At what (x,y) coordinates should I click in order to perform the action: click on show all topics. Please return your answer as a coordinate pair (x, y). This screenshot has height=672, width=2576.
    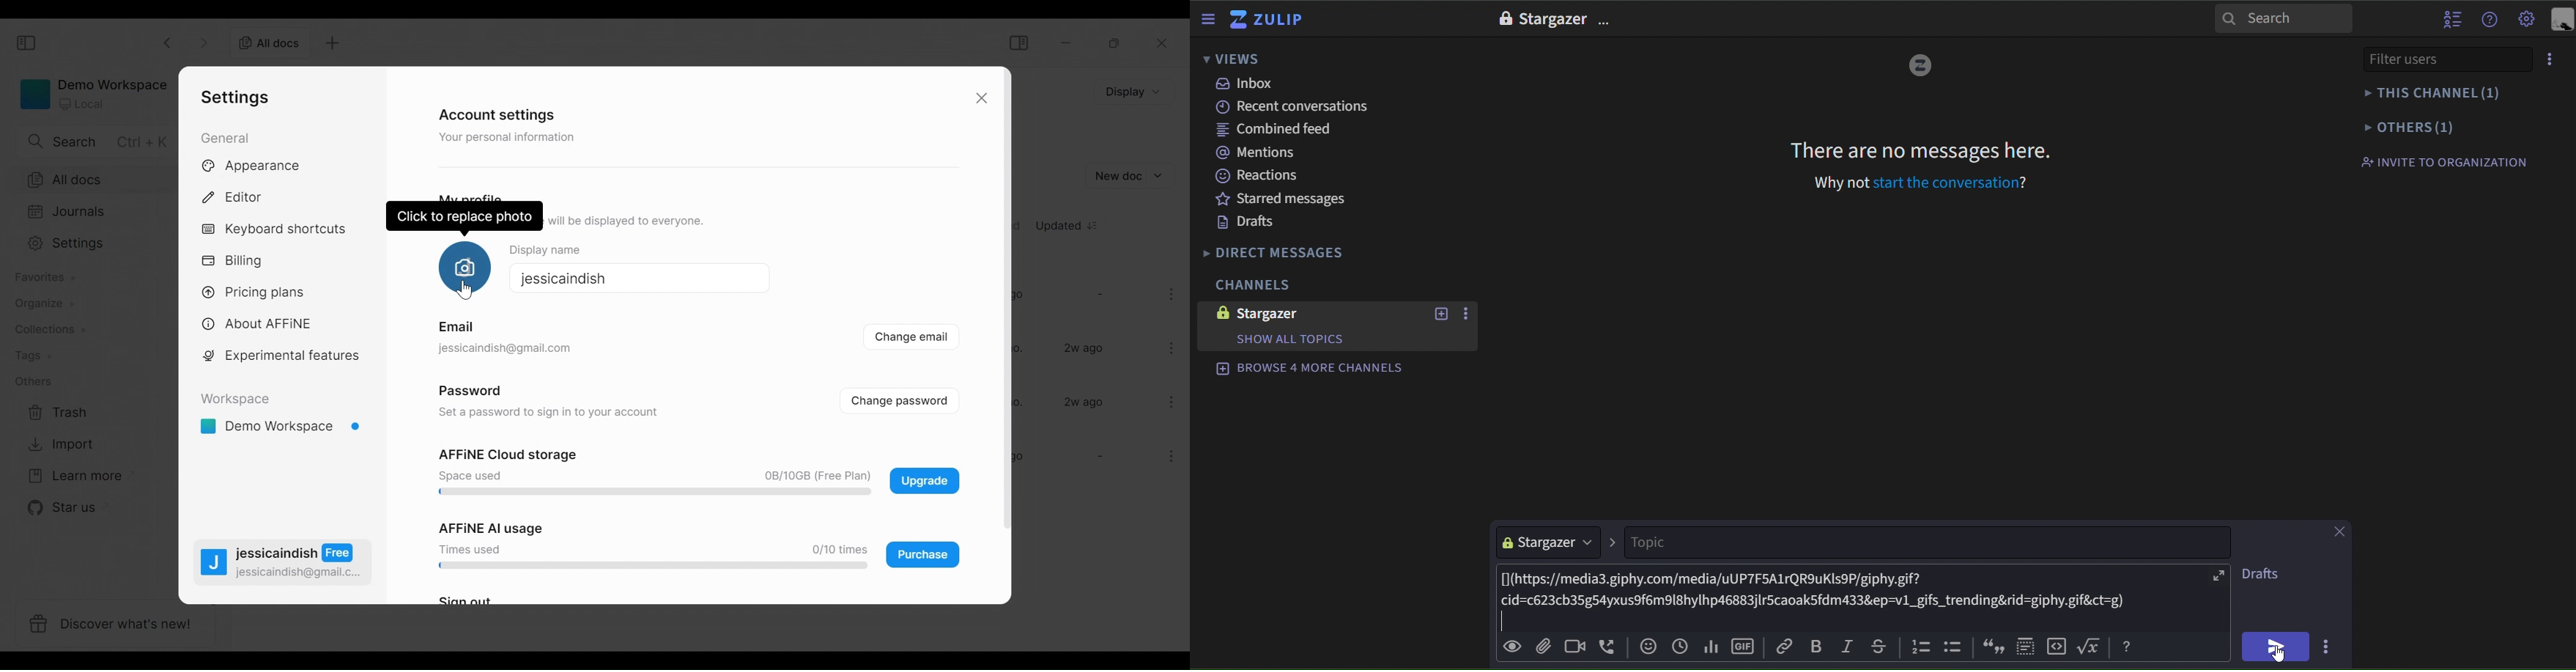
    Looking at the image, I should click on (1289, 339).